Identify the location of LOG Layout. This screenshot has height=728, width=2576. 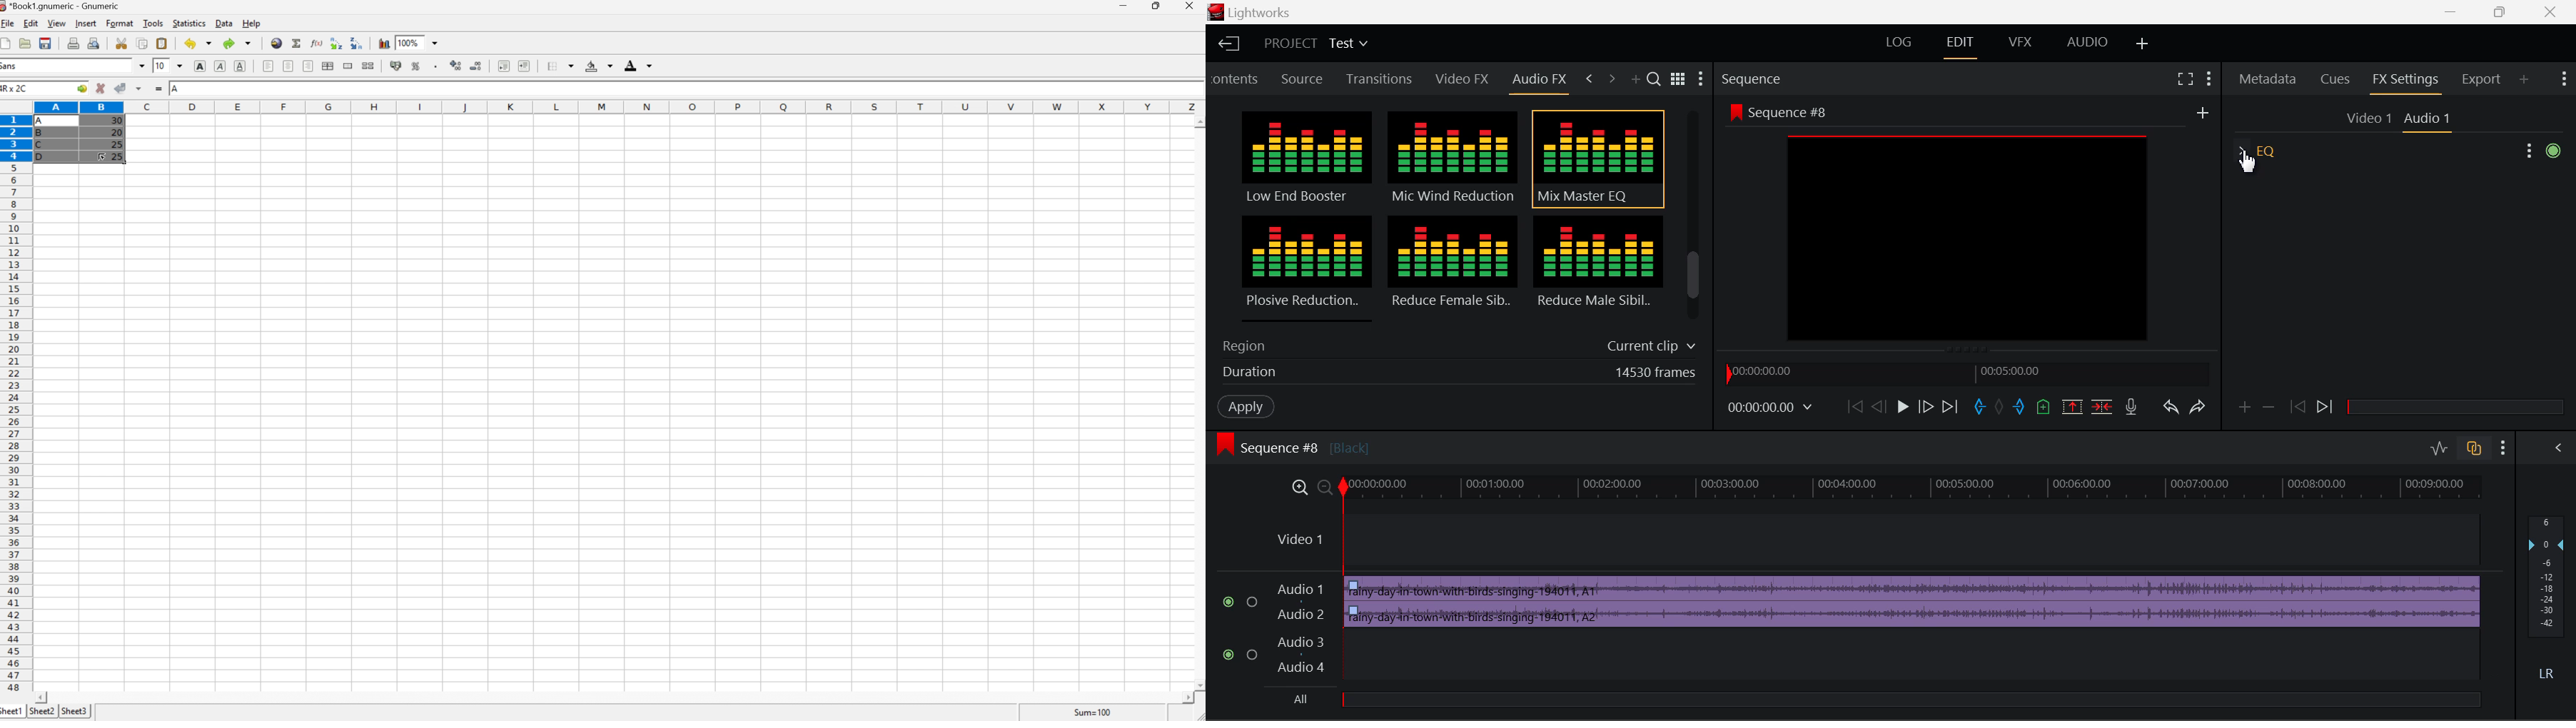
(1896, 43).